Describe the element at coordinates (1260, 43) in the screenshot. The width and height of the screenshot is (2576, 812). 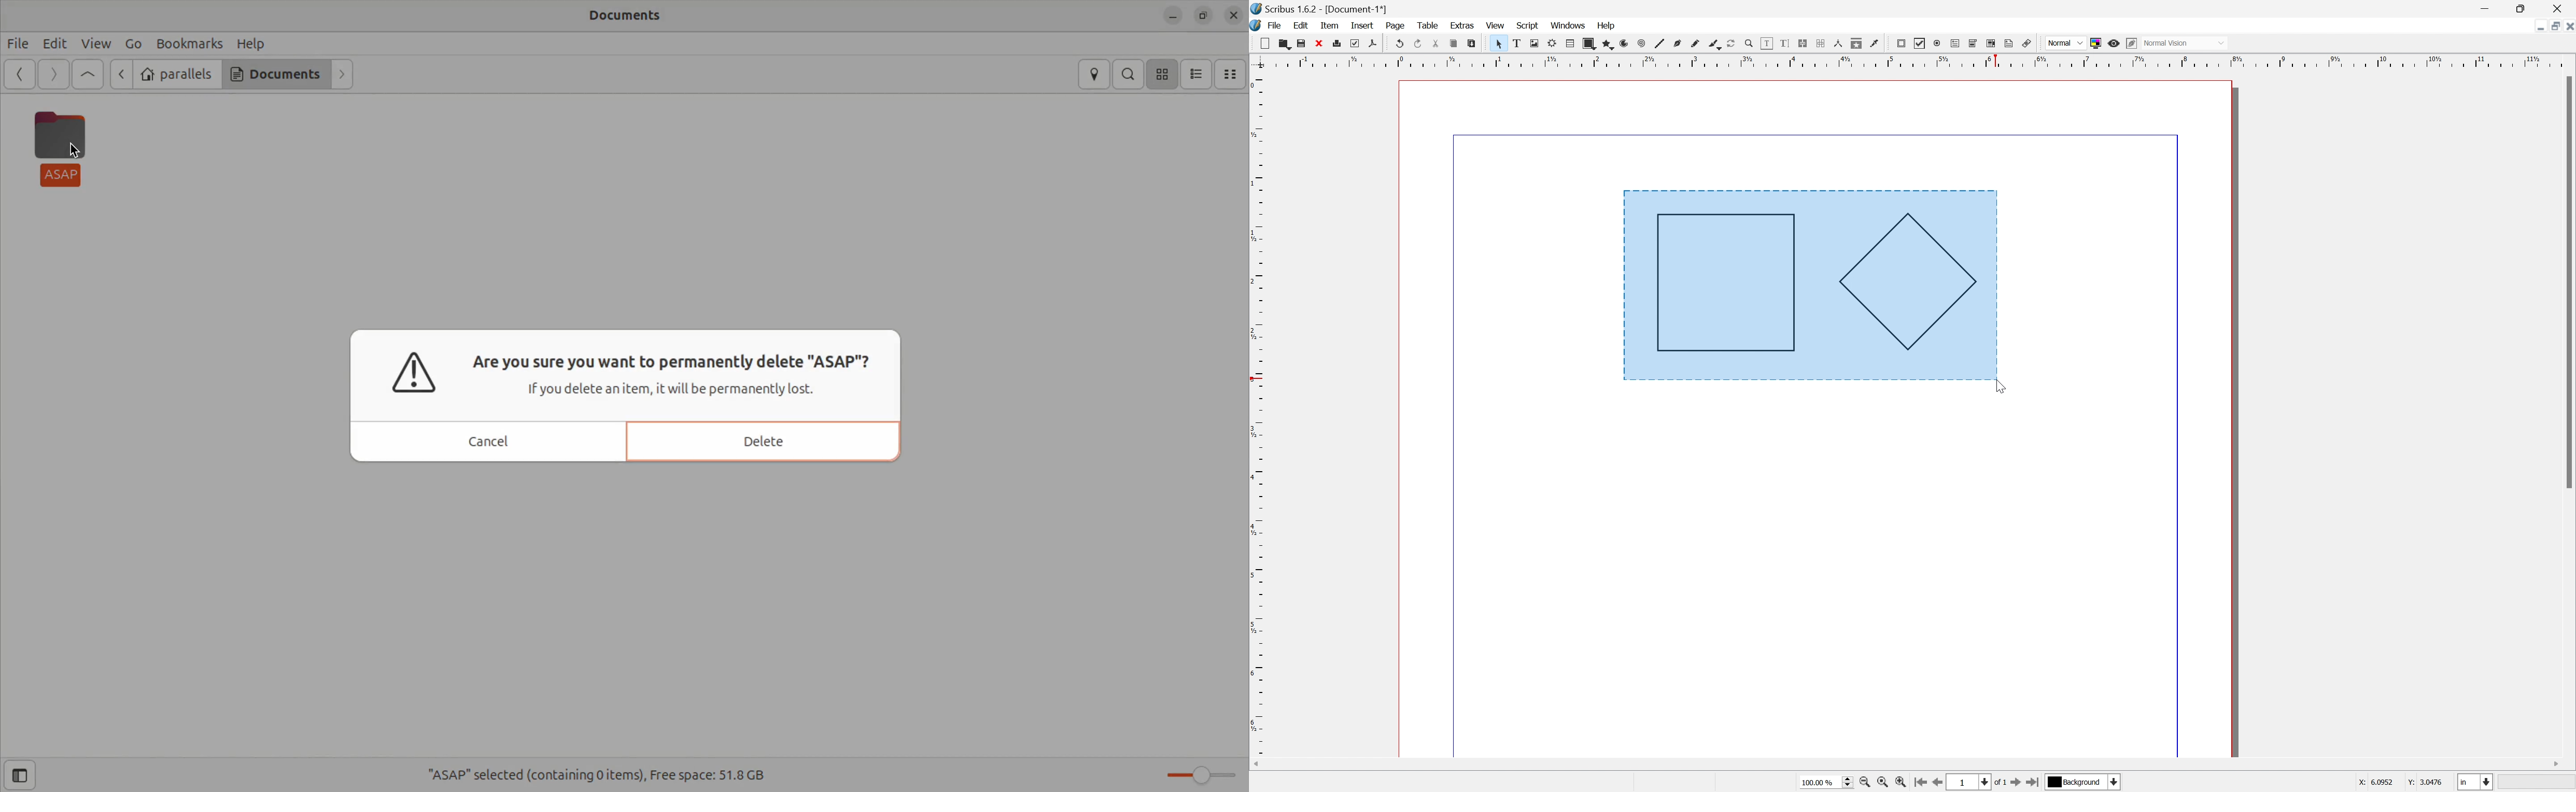
I see `new` at that location.